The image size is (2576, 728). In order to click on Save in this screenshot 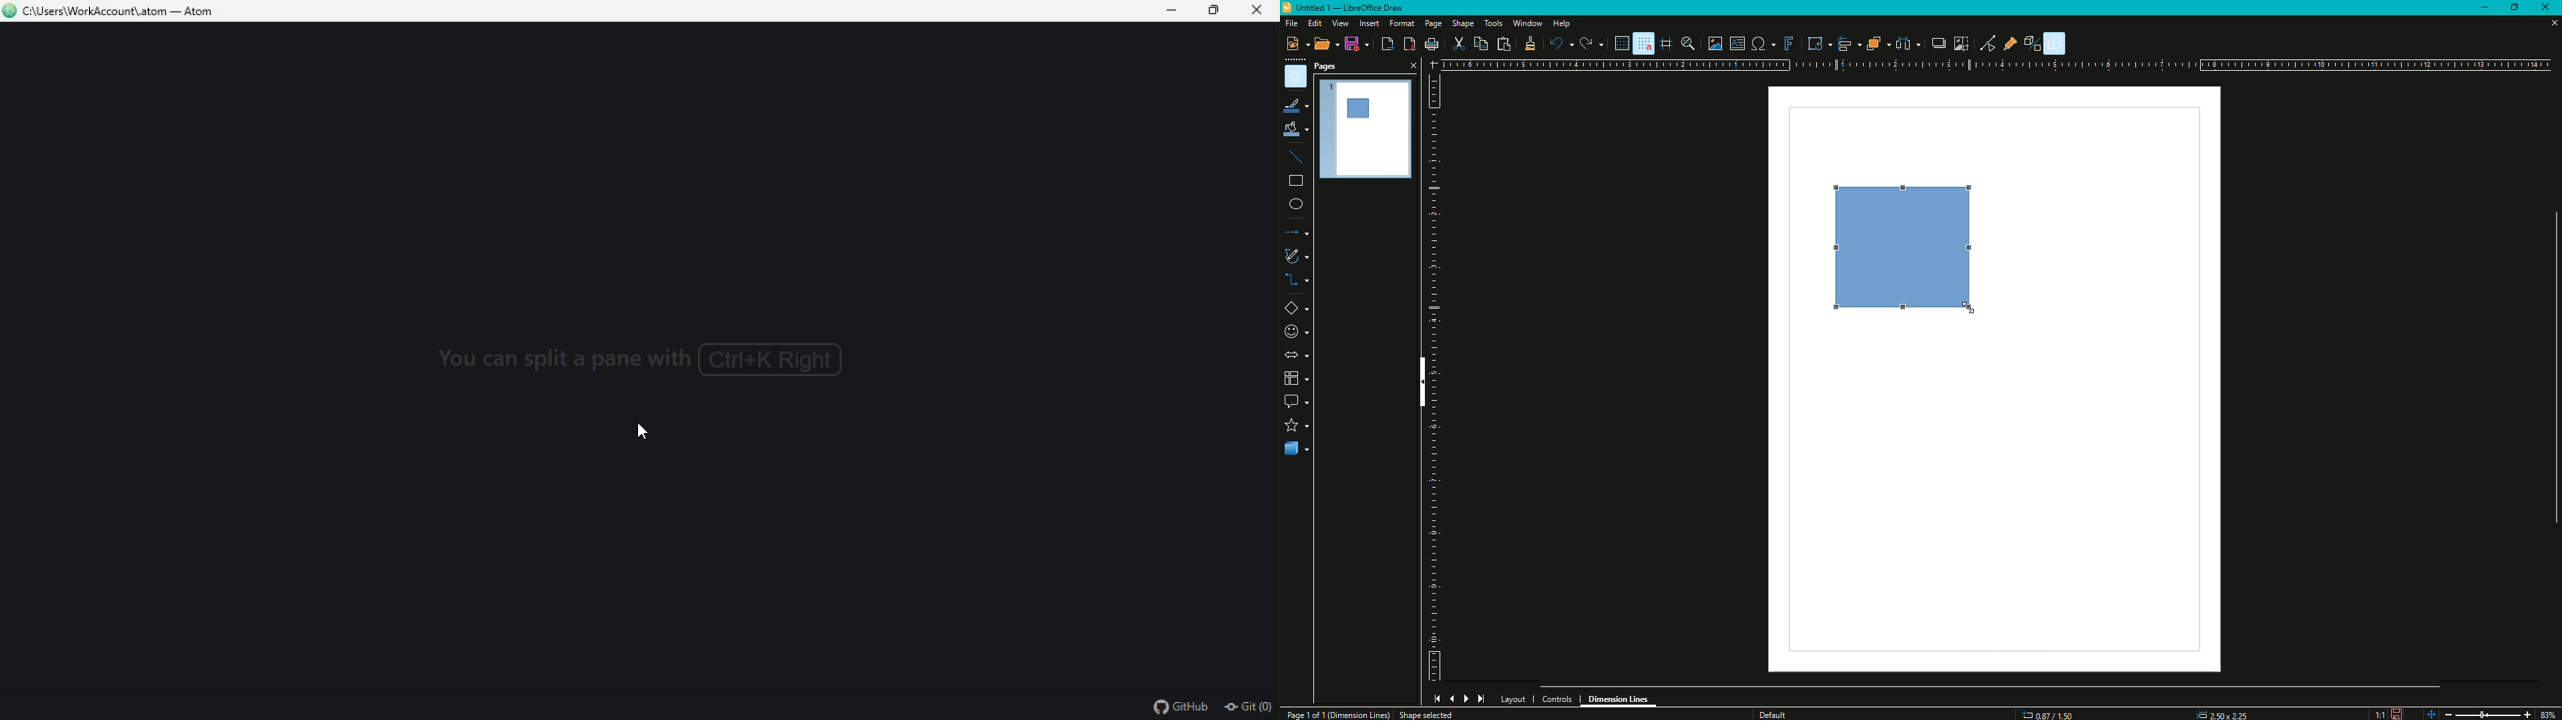, I will do `click(1355, 45)`.